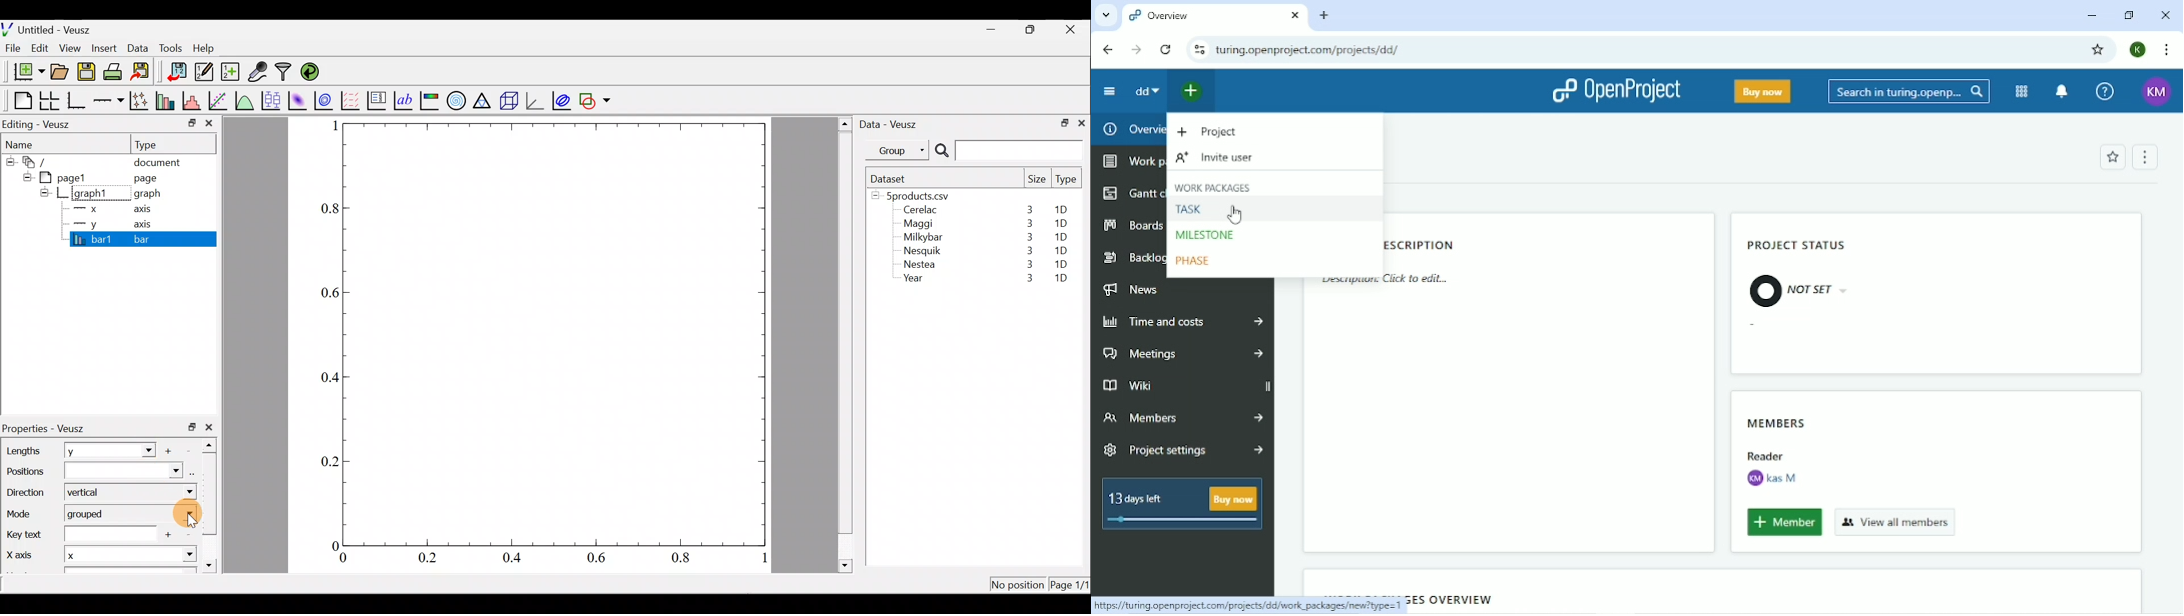 Image resolution: width=2184 pixels, height=616 pixels. What do you see at coordinates (116, 71) in the screenshot?
I see `Print the document` at bounding box center [116, 71].